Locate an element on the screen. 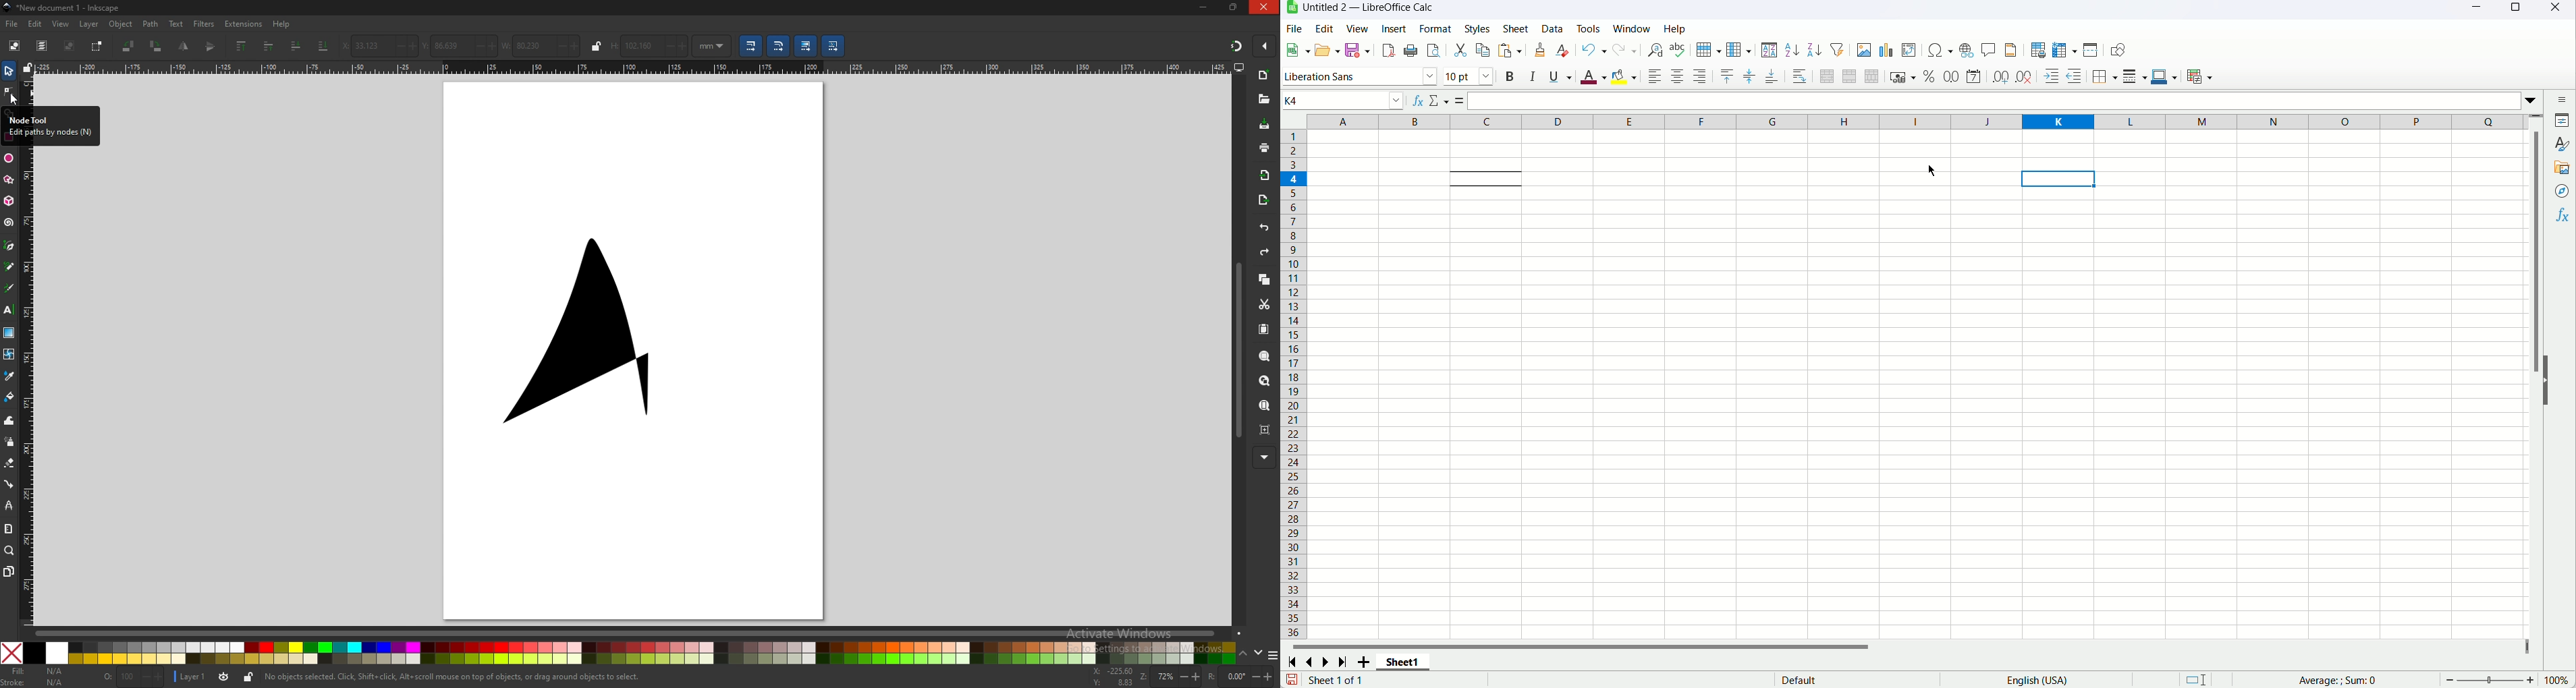 The image size is (2576, 700). new is located at coordinates (1263, 75).